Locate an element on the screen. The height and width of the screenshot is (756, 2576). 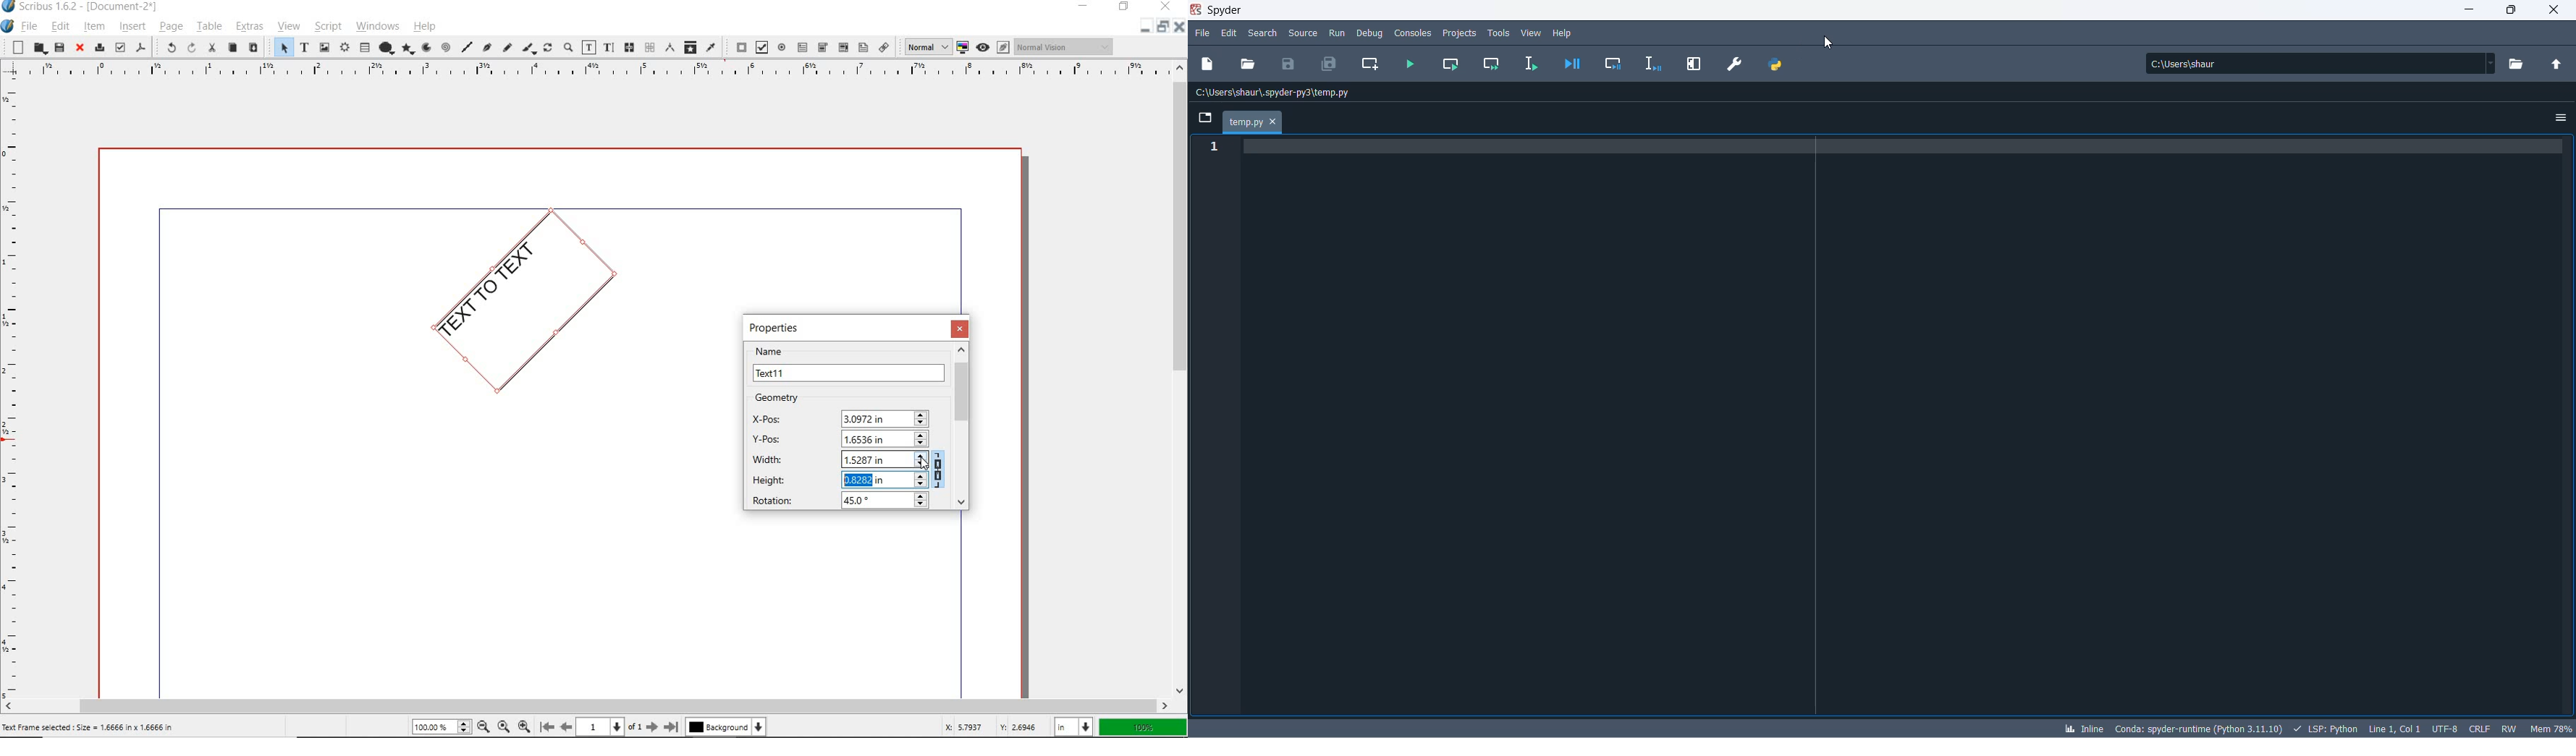
PYTHON PATH MANAGER is located at coordinates (1775, 62).